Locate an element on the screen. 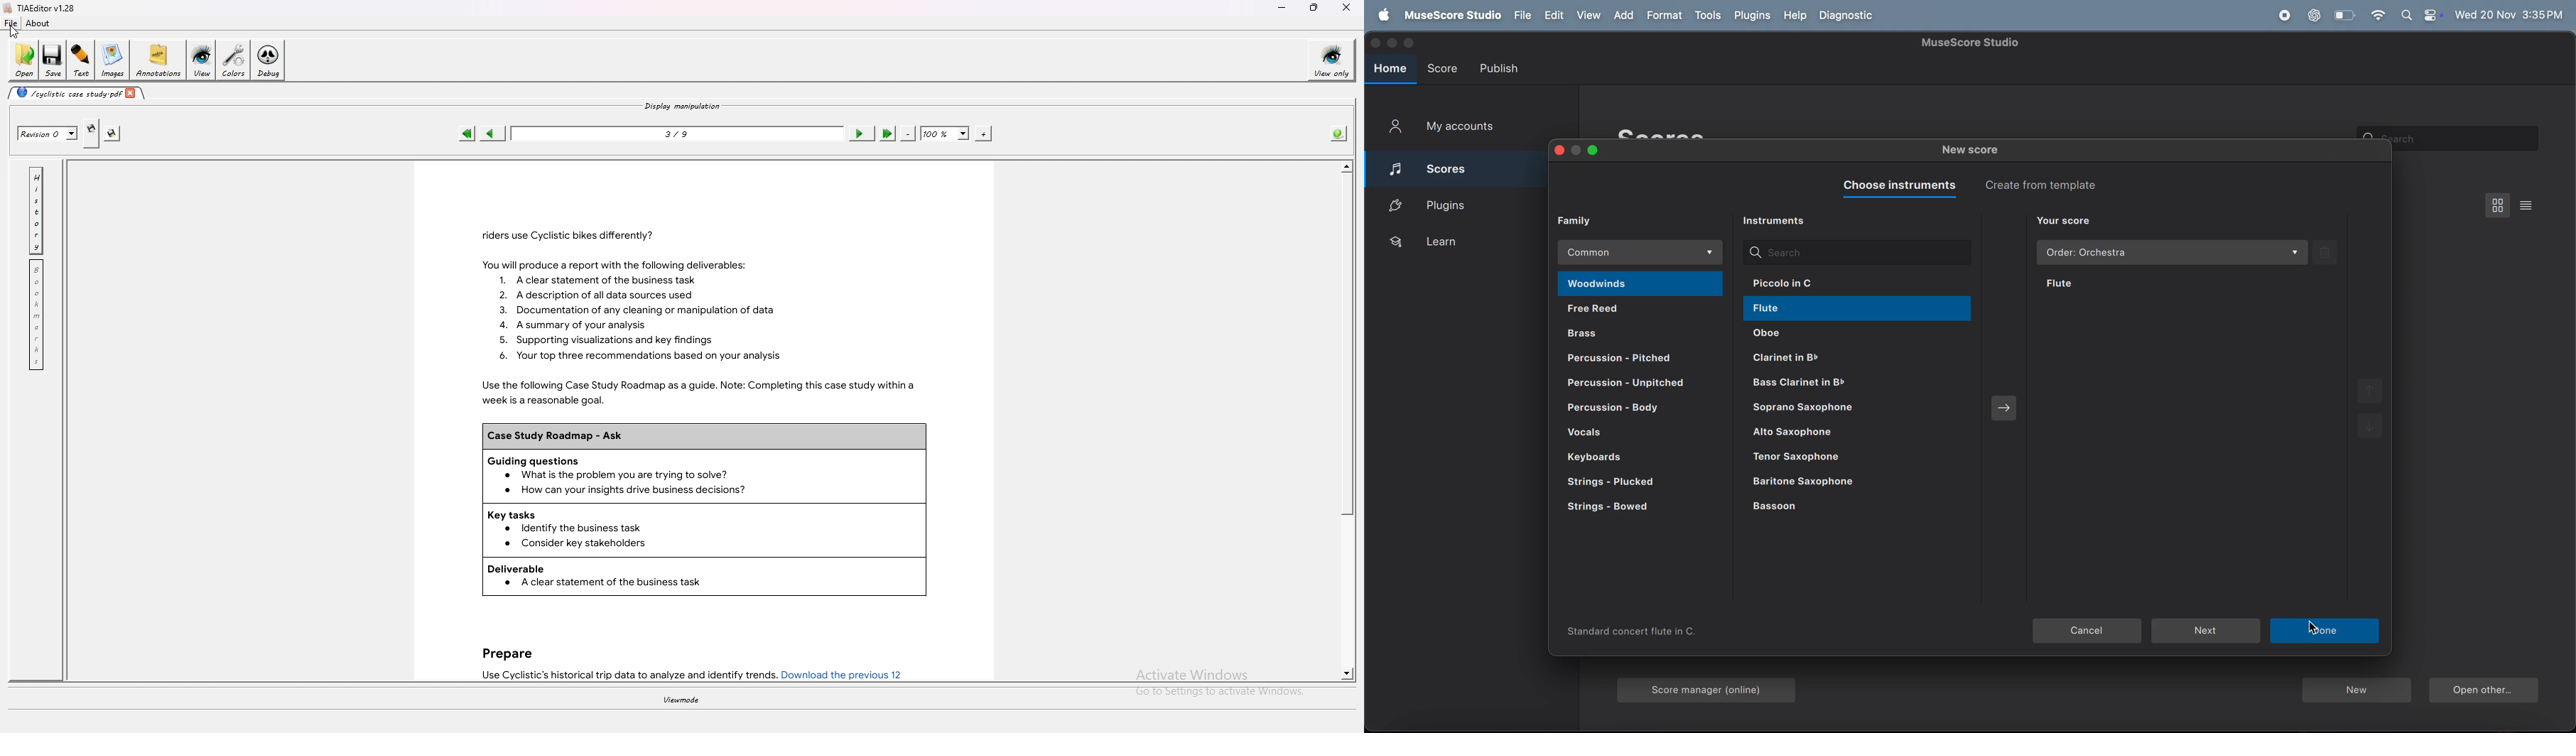 The image size is (2576, 756). alto saxophone is located at coordinates (1849, 435).